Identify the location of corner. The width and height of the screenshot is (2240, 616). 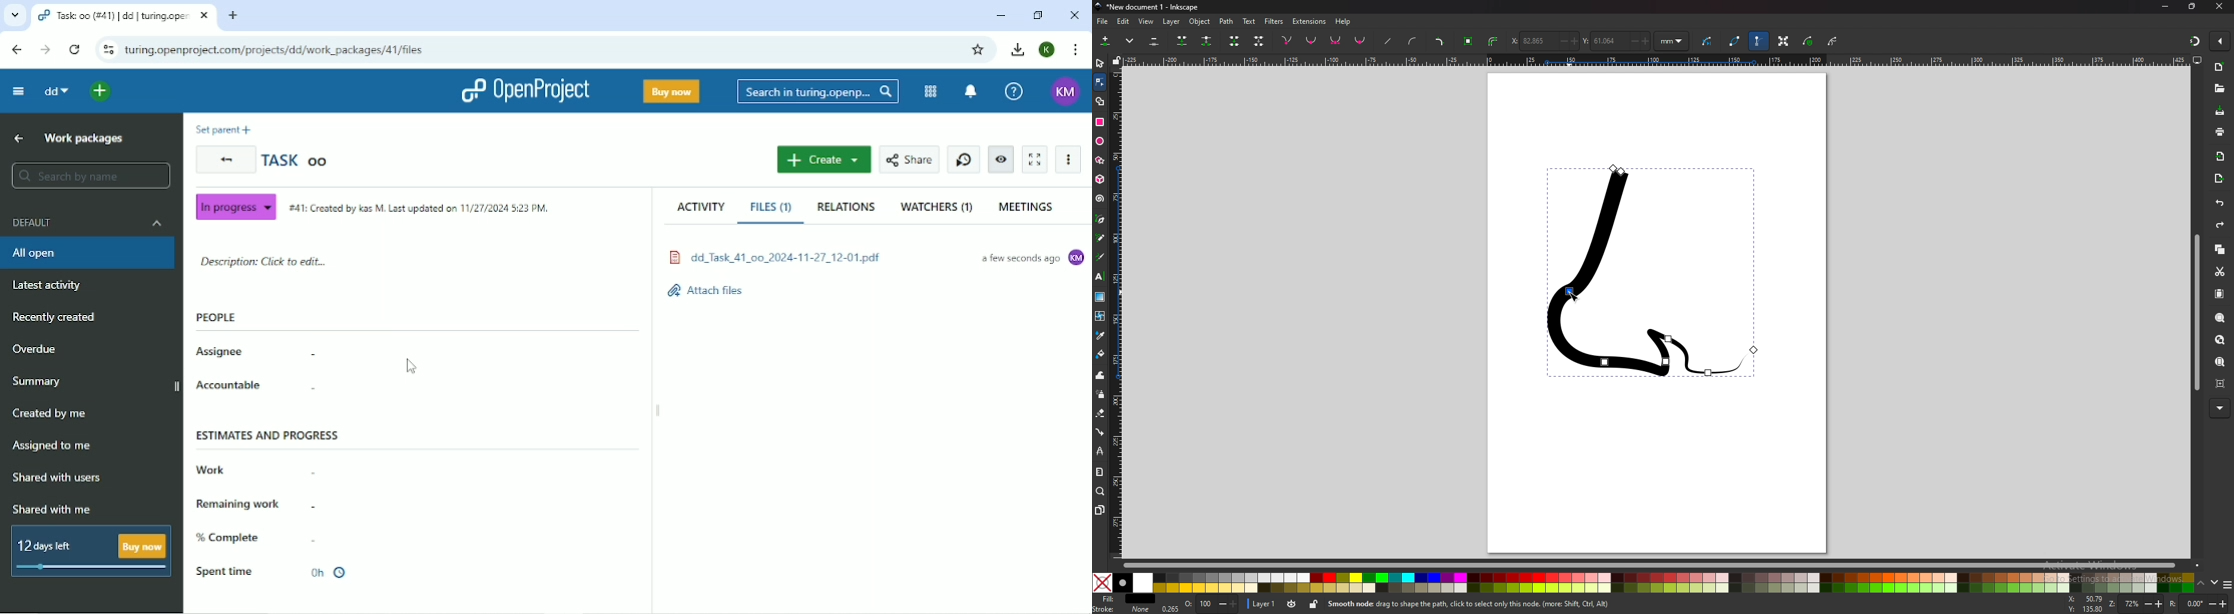
(1288, 40).